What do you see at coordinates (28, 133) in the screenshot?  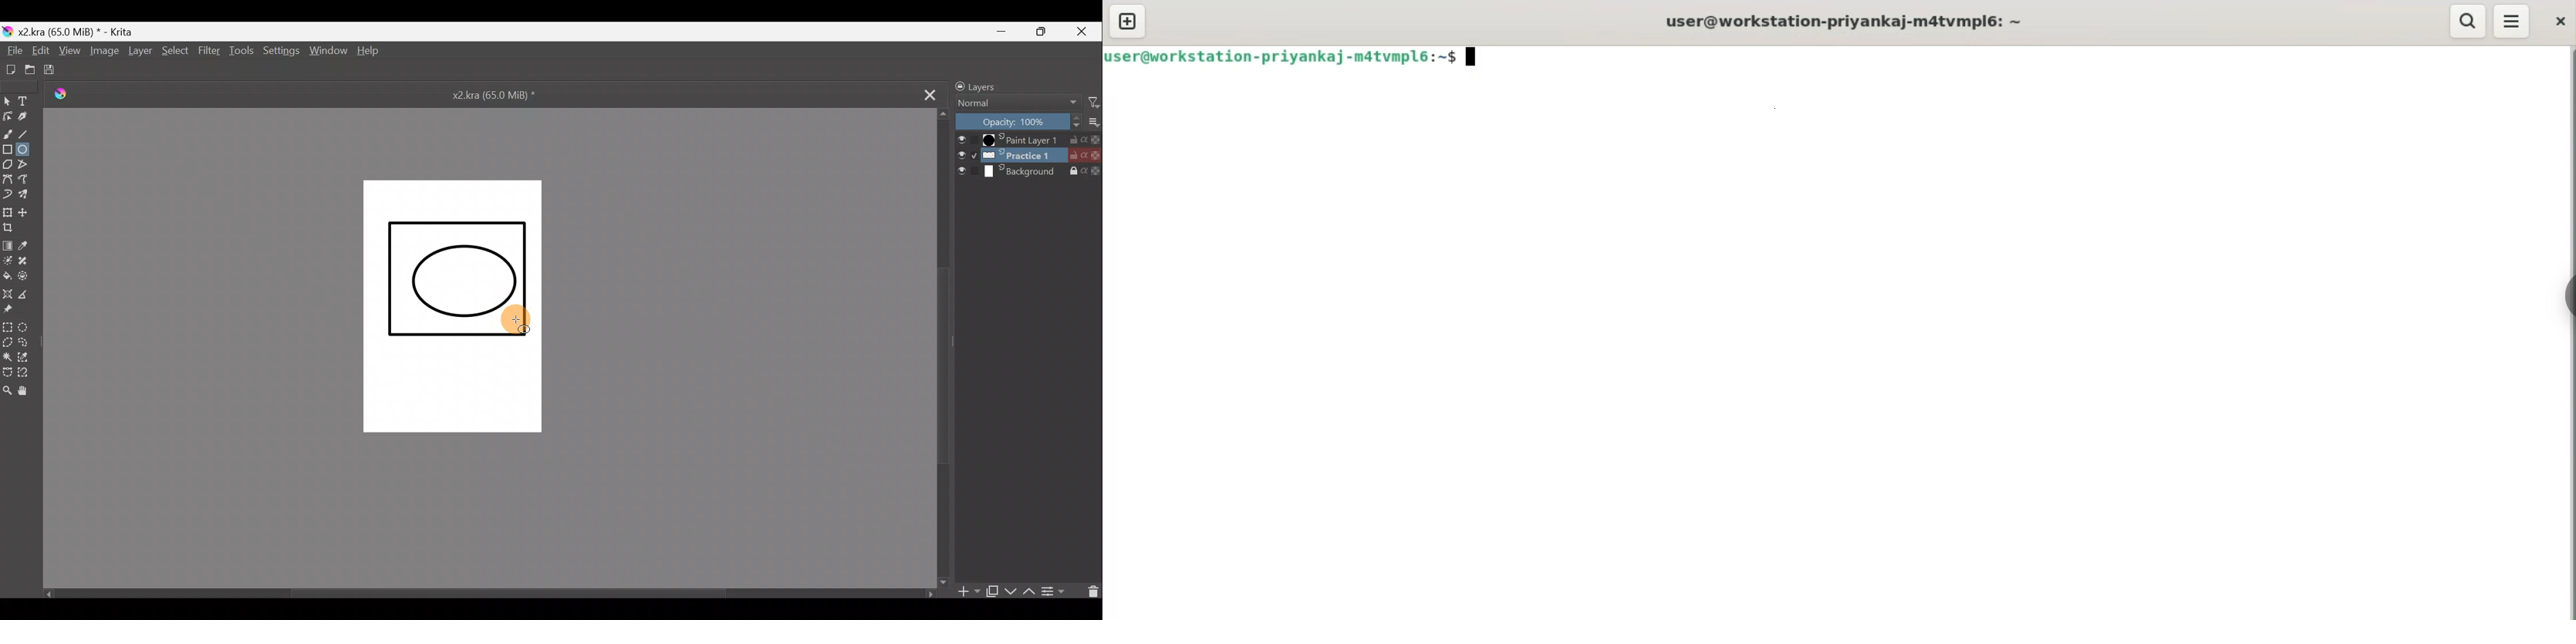 I see `Line tool` at bounding box center [28, 133].